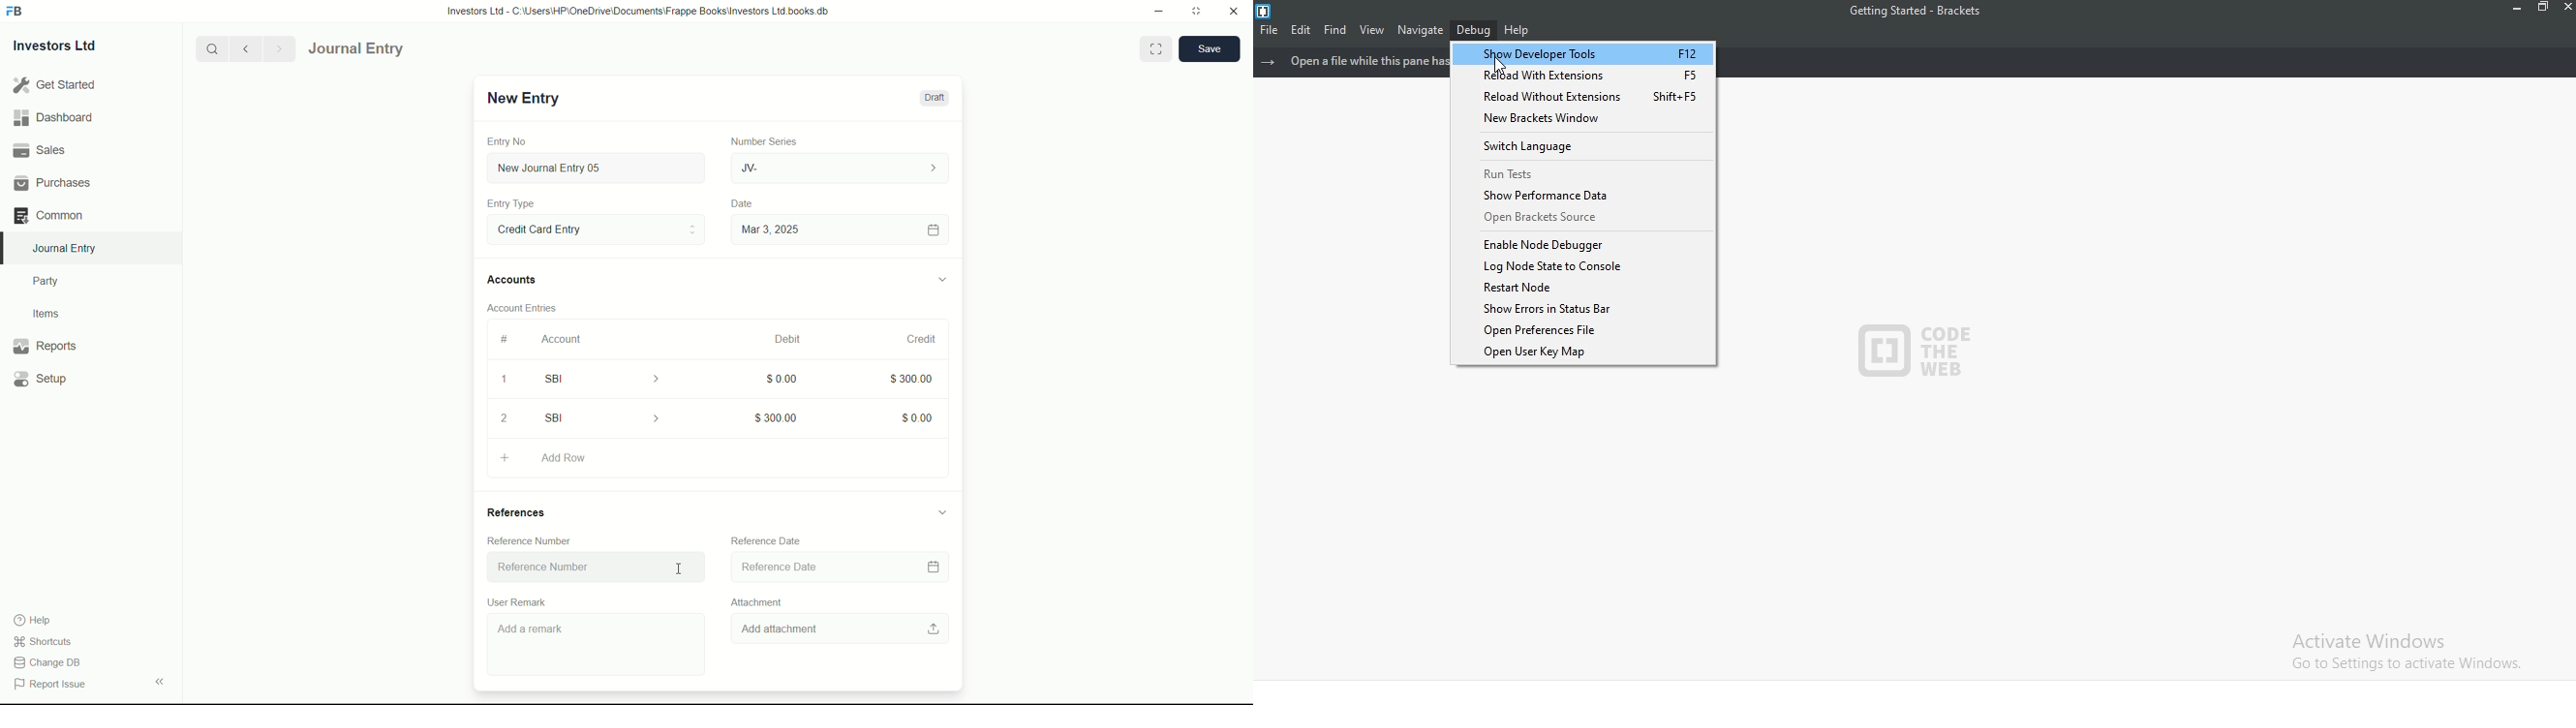  Describe the element at coordinates (505, 339) in the screenshot. I see `#` at that location.